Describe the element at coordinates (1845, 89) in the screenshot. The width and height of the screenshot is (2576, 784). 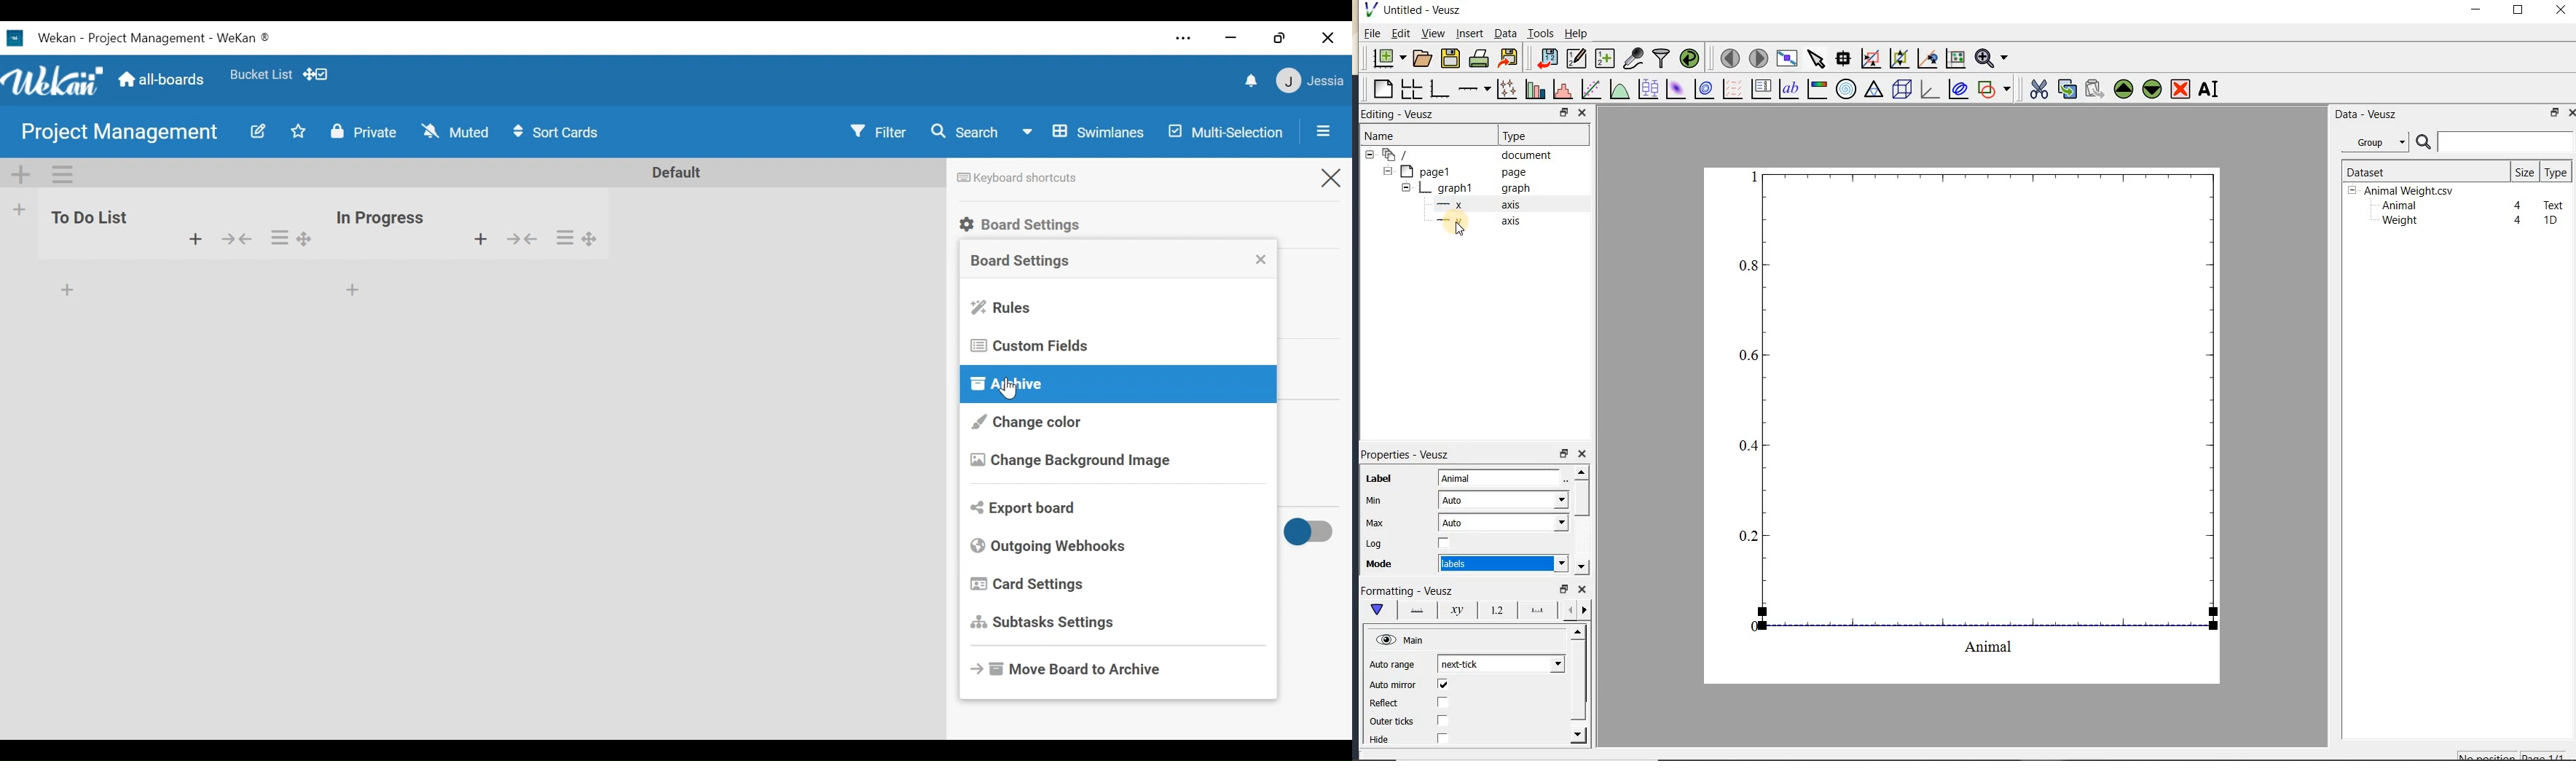
I see `polar graph` at that location.